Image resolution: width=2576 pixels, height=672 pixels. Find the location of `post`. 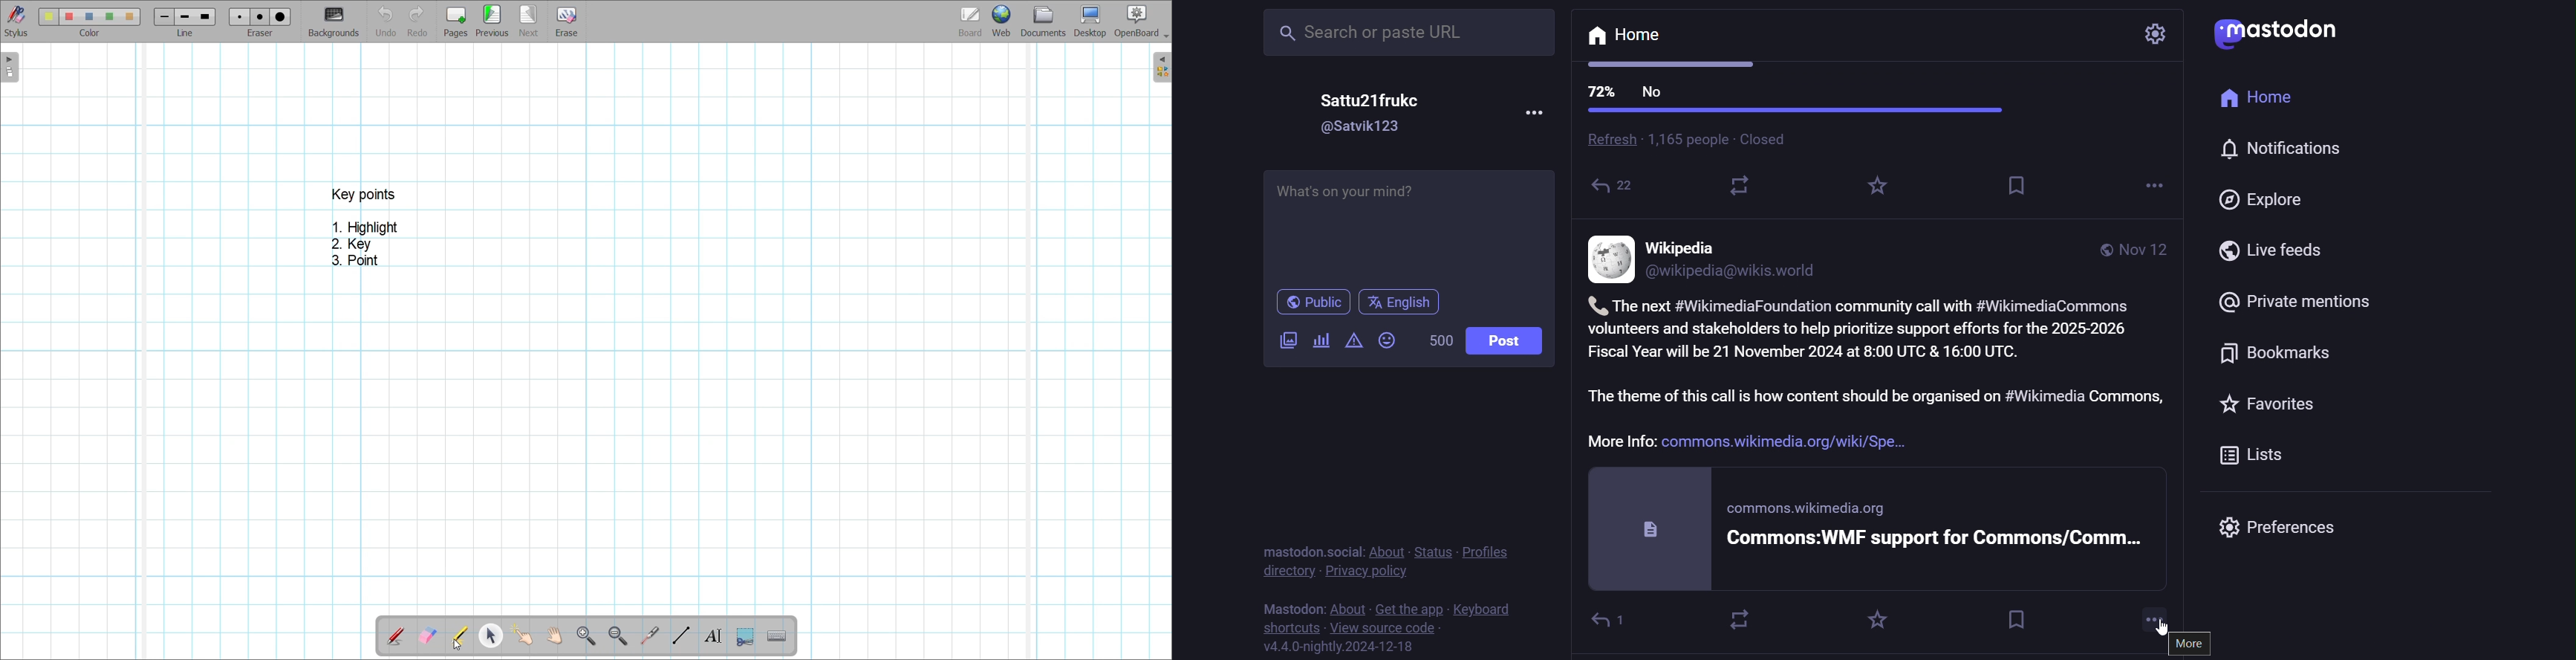

post is located at coordinates (1512, 341).